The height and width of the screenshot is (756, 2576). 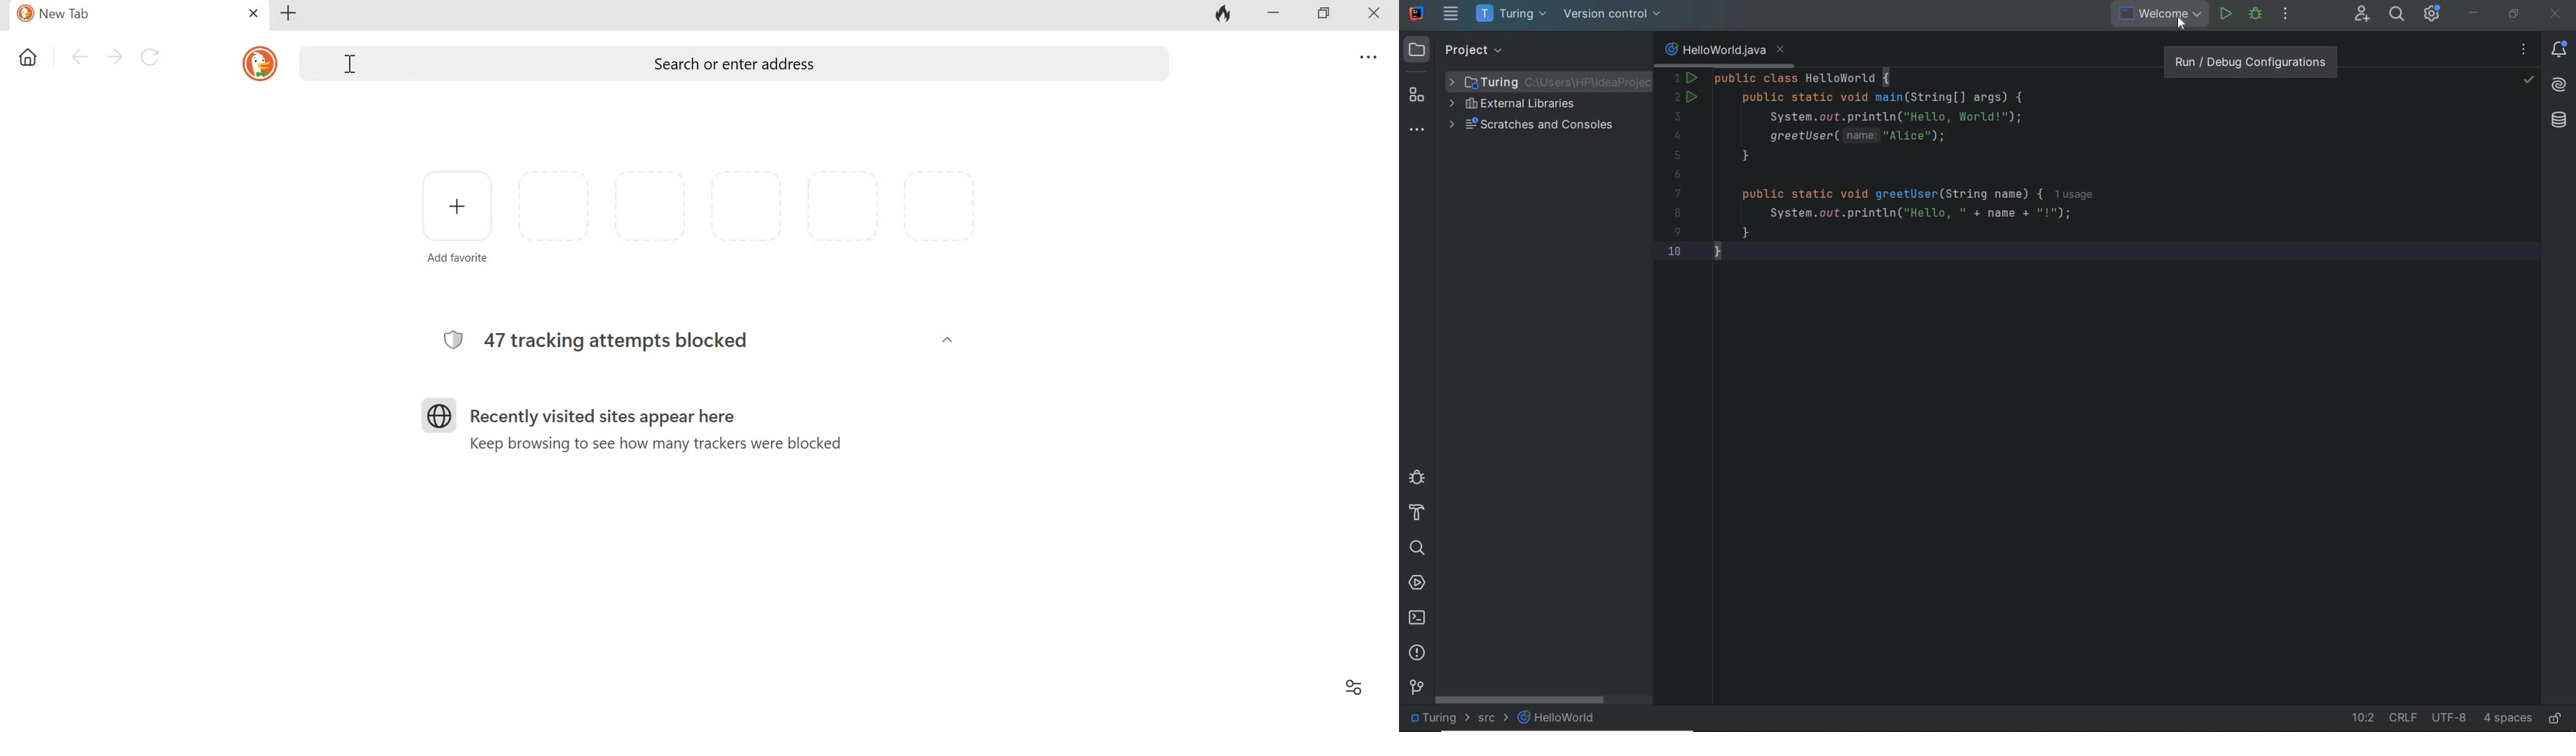 What do you see at coordinates (1438, 717) in the screenshot?
I see `project file` at bounding box center [1438, 717].